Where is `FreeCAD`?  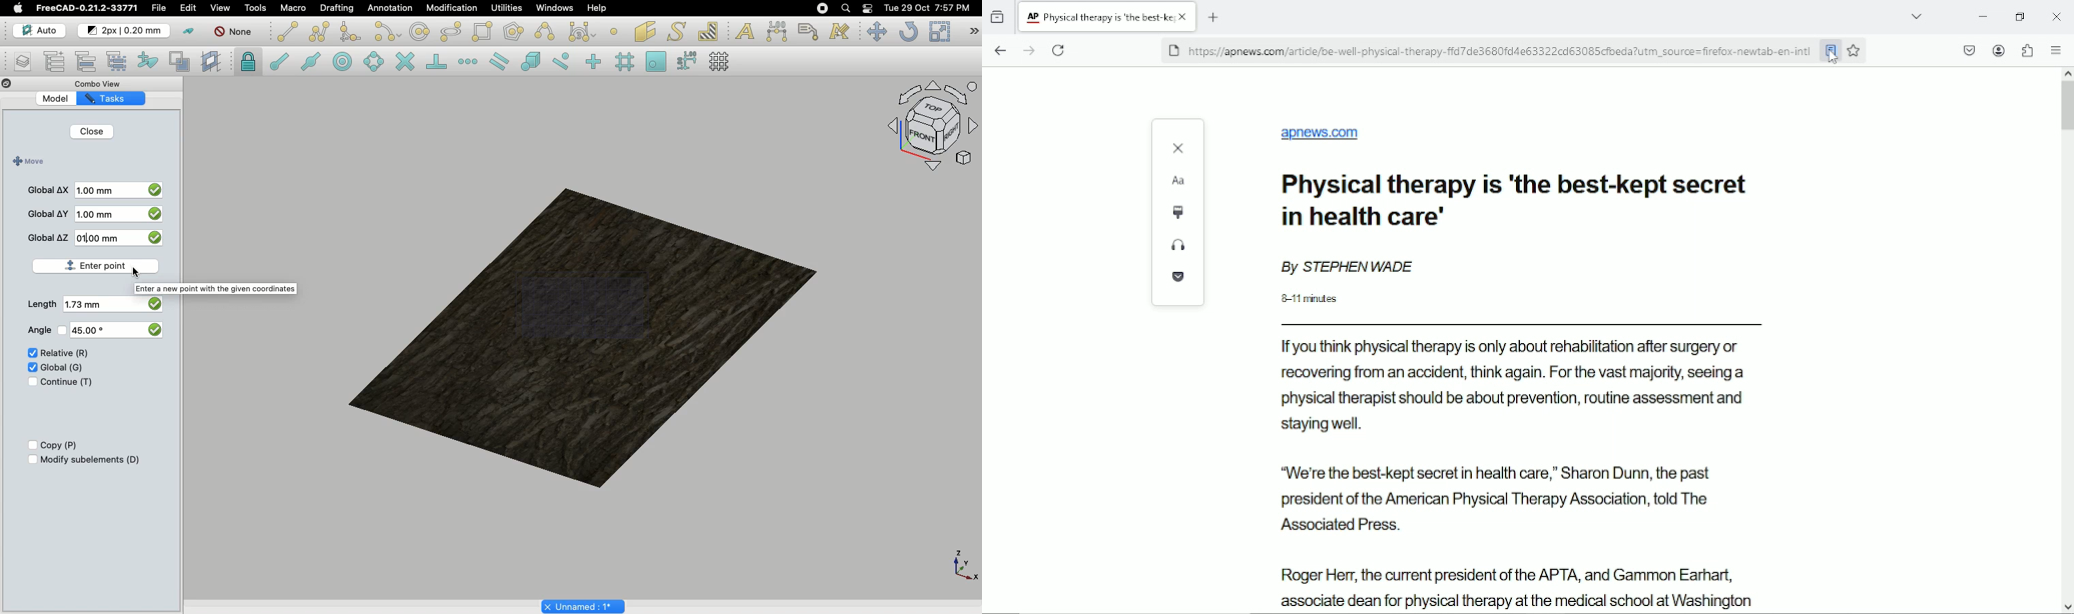 FreeCAD is located at coordinates (88, 8).